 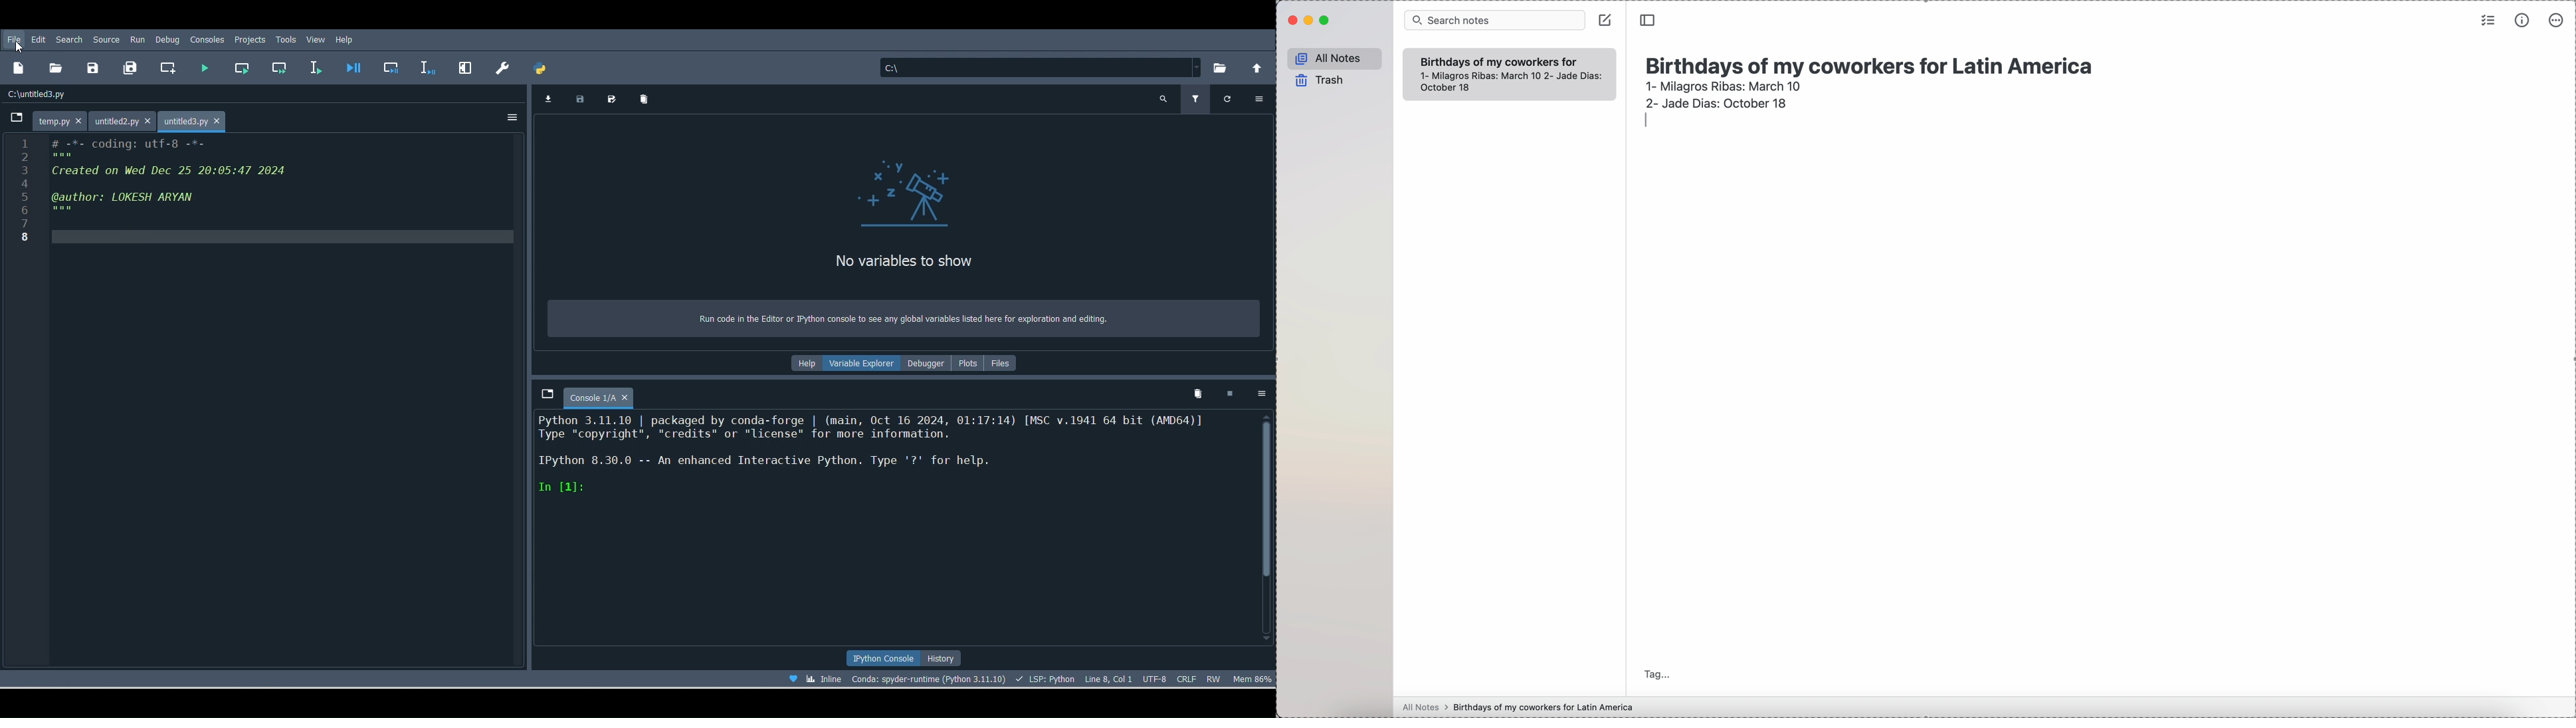 I want to click on Click to toggle between inline and interactive Matplotlib plotting, so click(x=825, y=679).